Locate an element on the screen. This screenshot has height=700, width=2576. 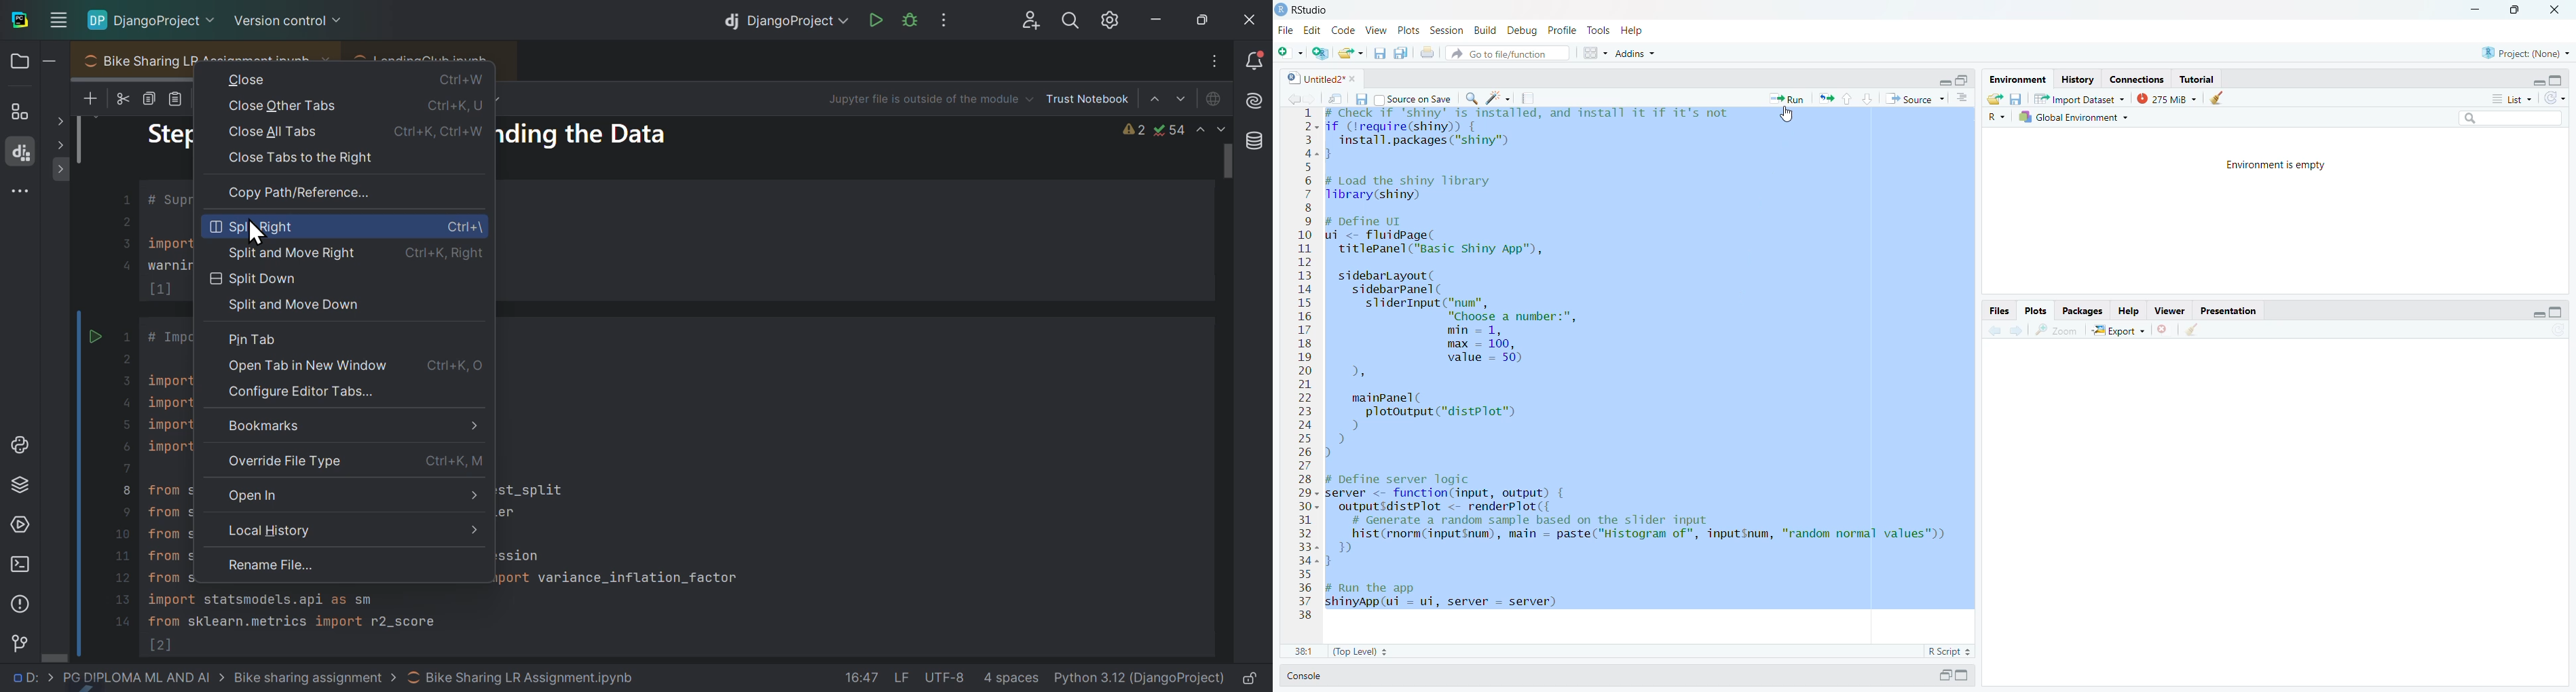
options is located at coordinates (1962, 97).